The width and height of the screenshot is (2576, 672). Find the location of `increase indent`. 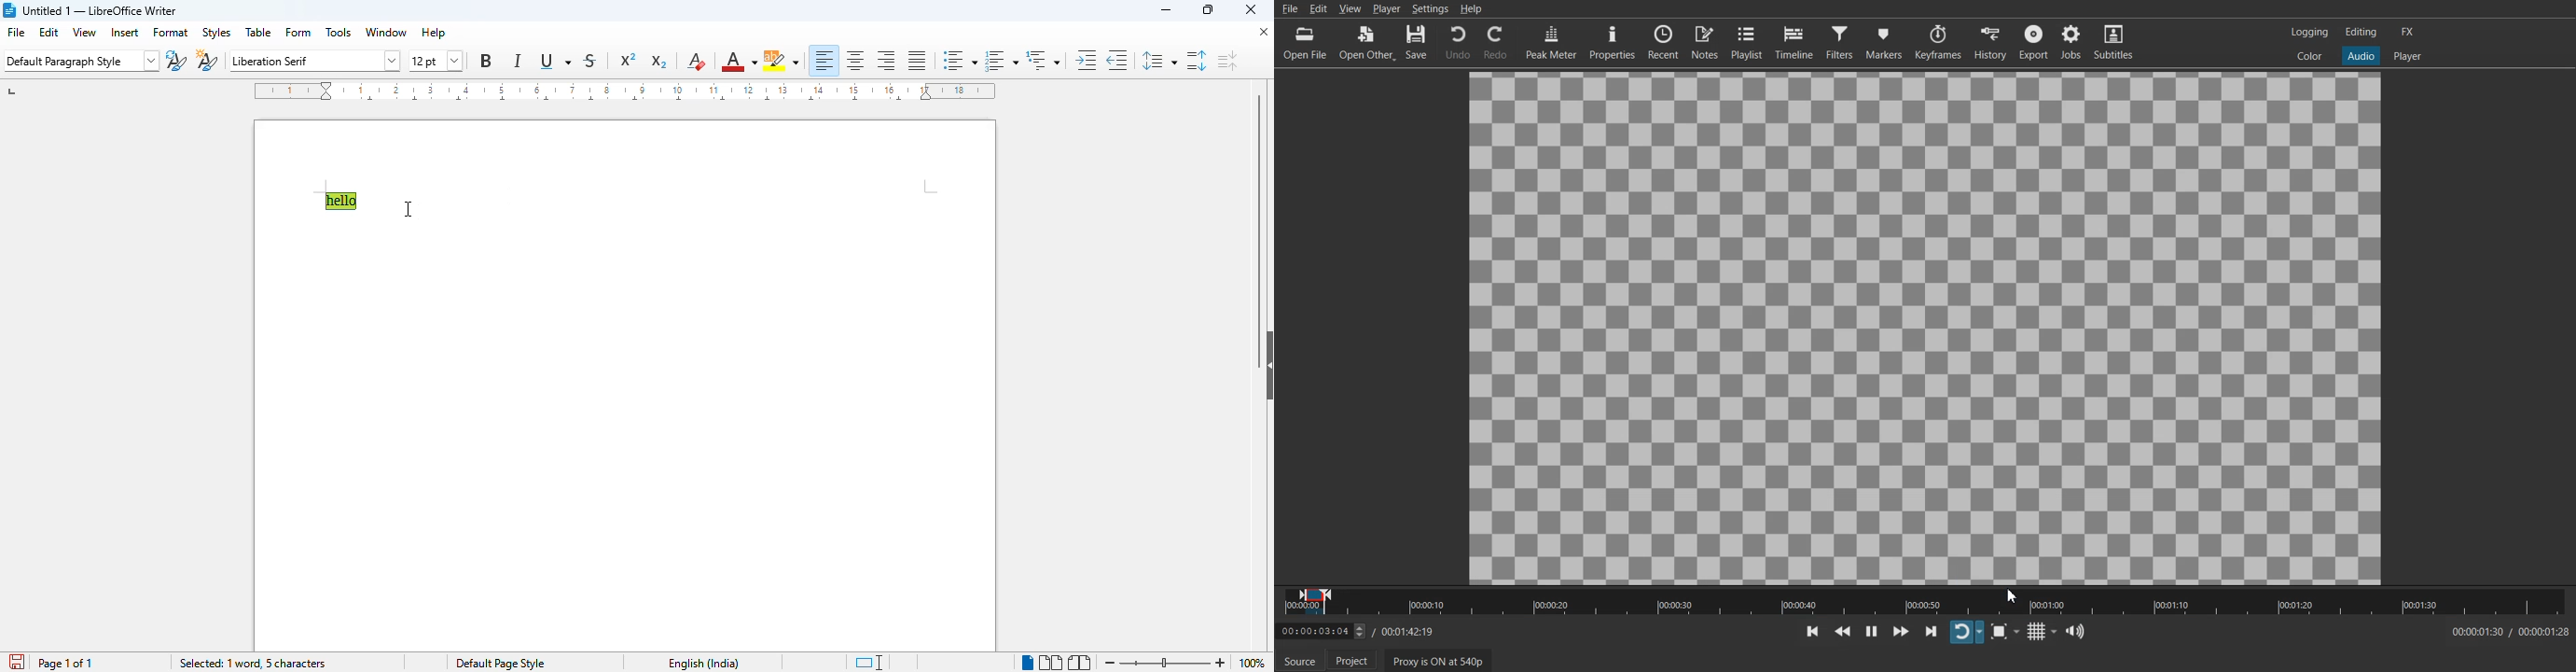

increase indent is located at coordinates (1085, 60).